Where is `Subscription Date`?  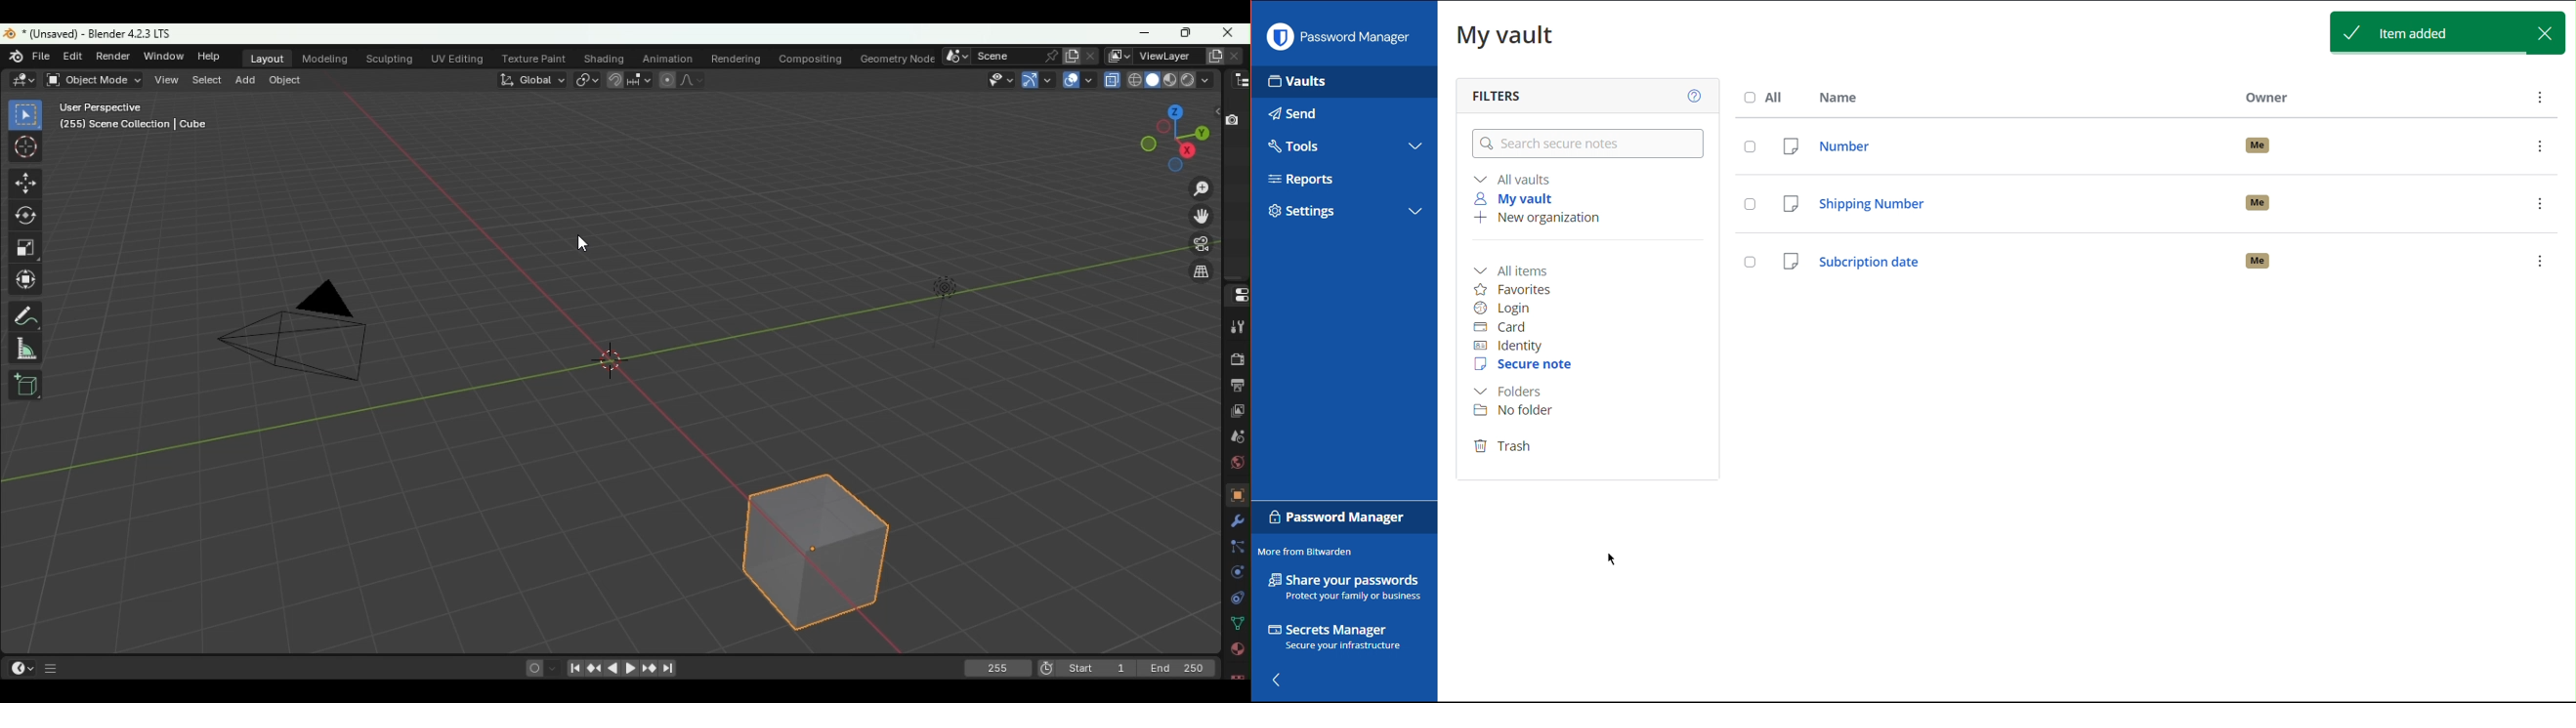
Subscription Date is located at coordinates (2155, 266).